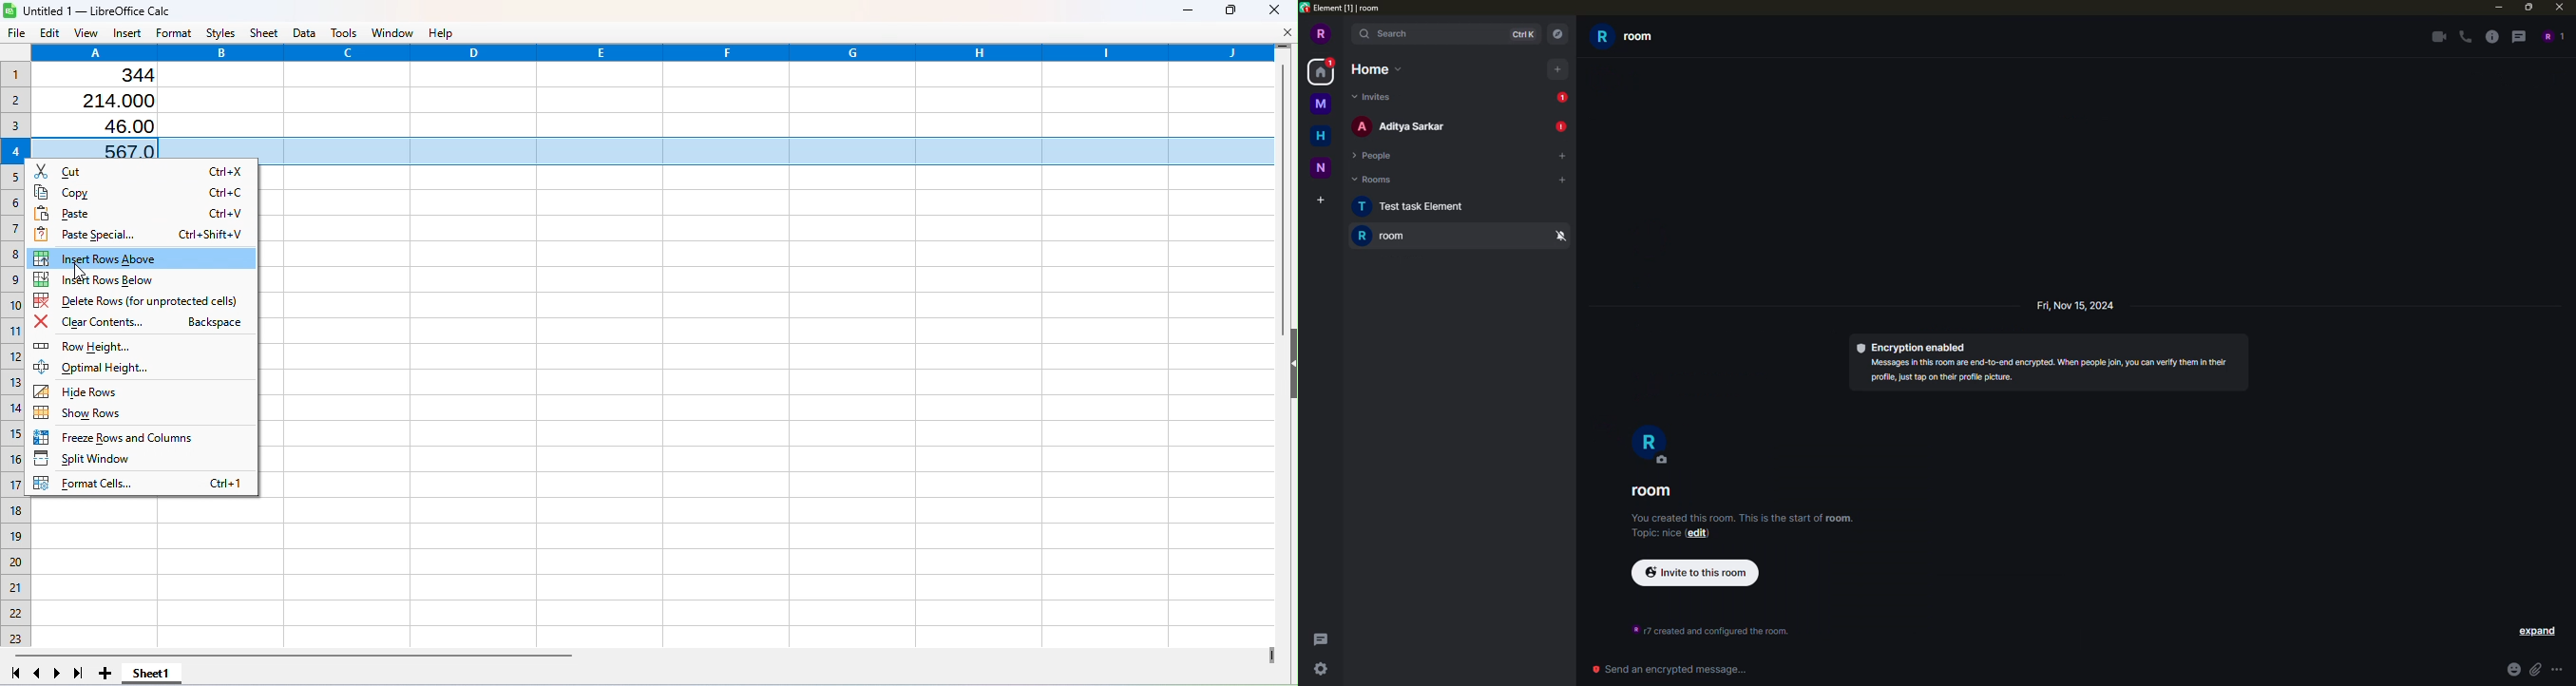 The height and width of the screenshot is (700, 2576). What do you see at coordinates (1654, 533) in the screenshot?
I see `topic` at bounding box center [1654, 533].